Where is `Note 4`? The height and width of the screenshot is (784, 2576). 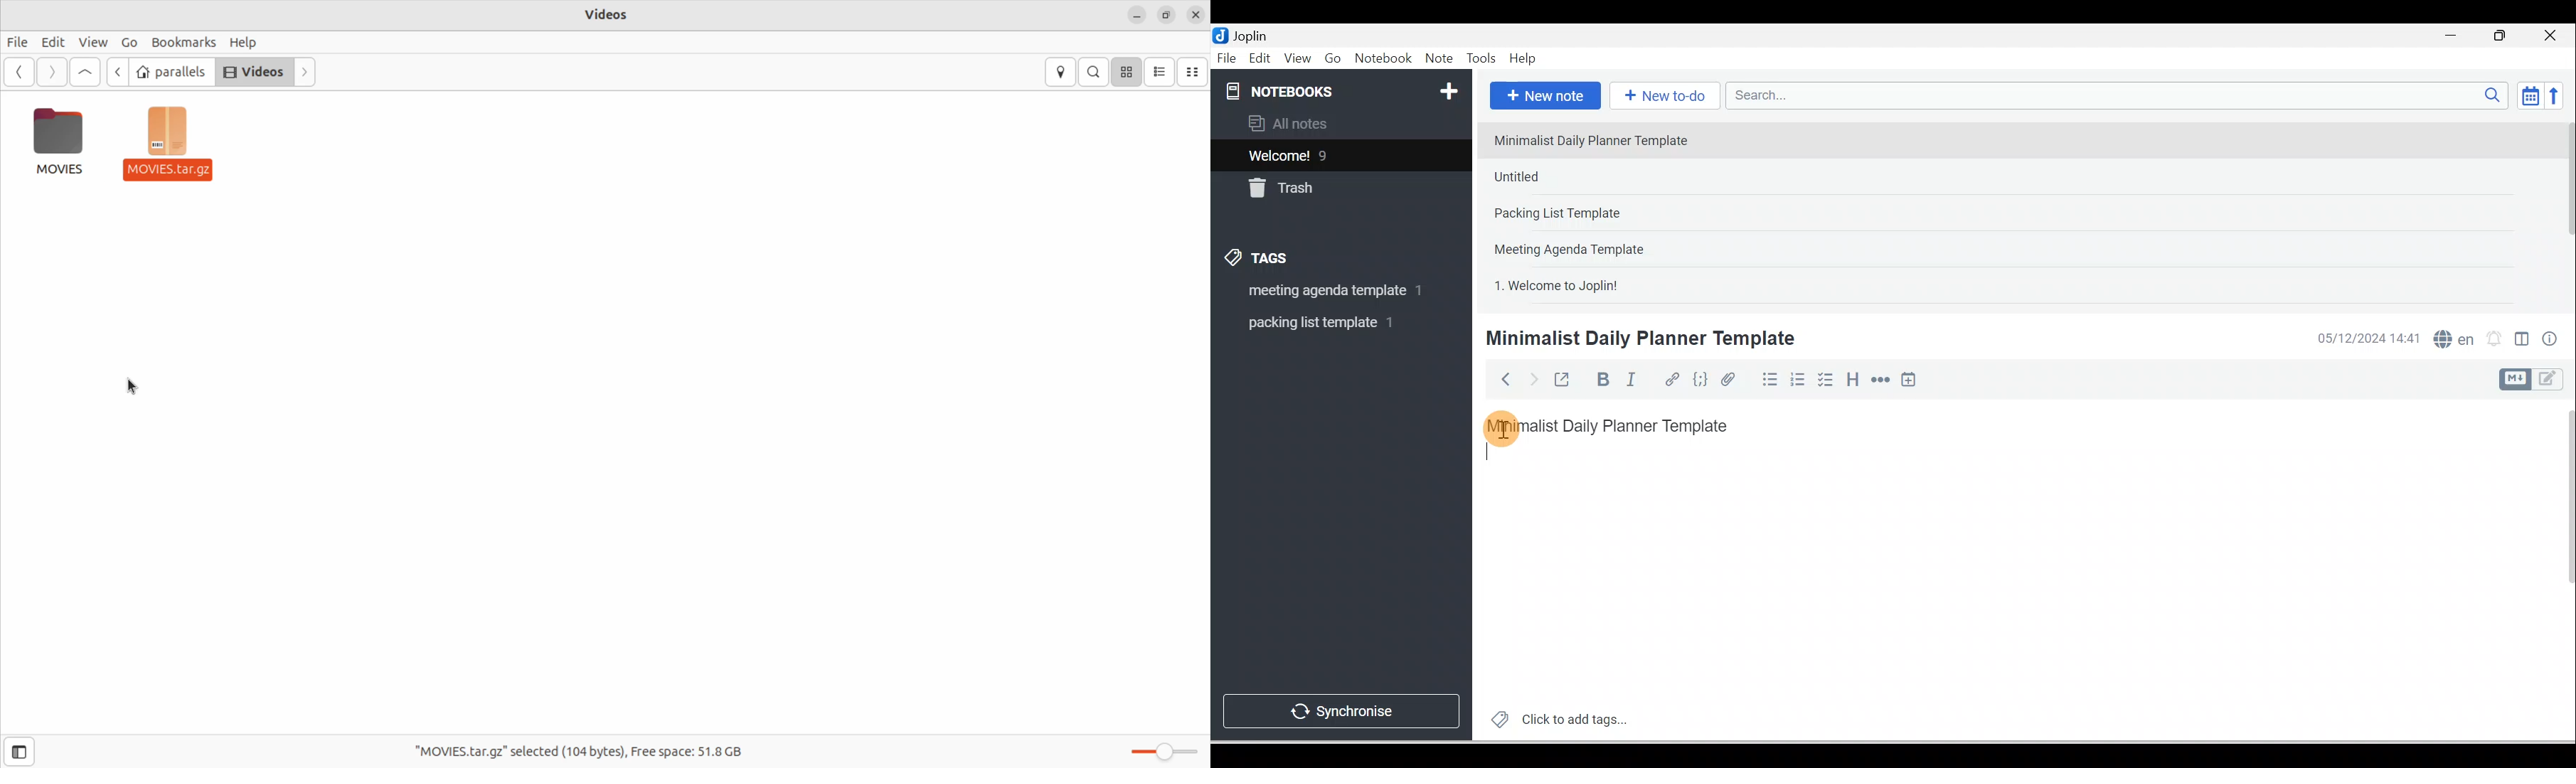 Note 4 is located at coordinates (1589, 246).